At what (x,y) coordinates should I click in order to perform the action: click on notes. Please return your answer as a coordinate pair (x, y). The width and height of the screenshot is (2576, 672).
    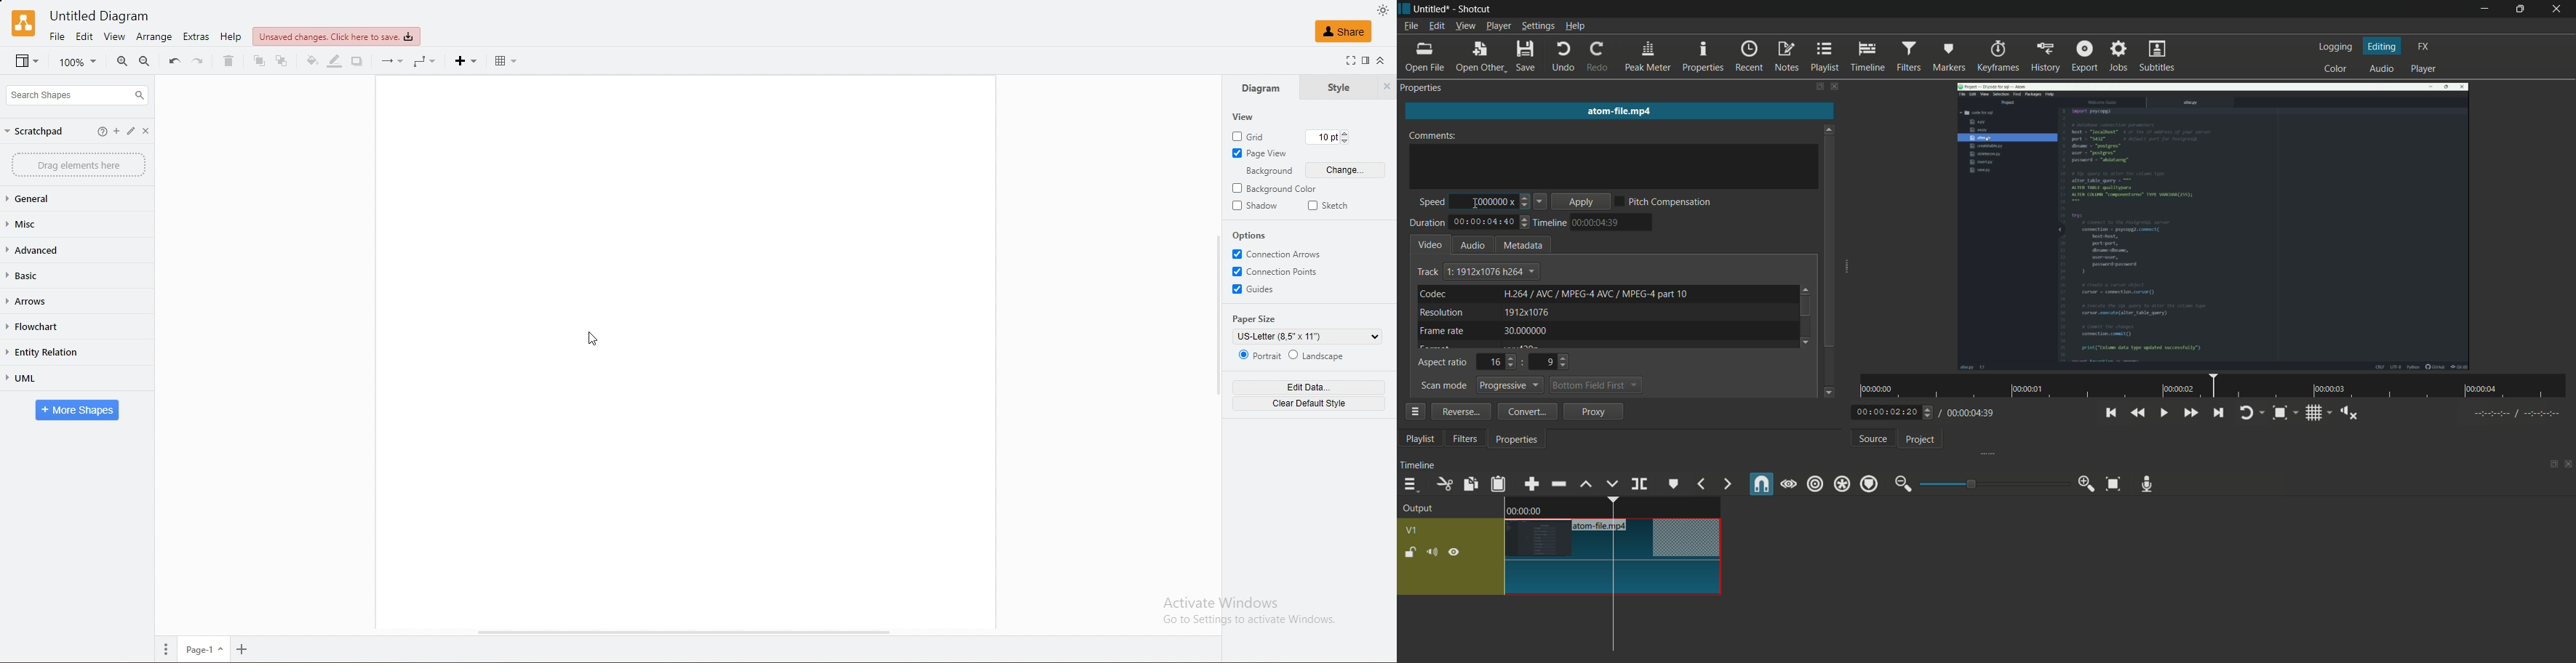
    Looking at the image, I should click on (1786, 58).